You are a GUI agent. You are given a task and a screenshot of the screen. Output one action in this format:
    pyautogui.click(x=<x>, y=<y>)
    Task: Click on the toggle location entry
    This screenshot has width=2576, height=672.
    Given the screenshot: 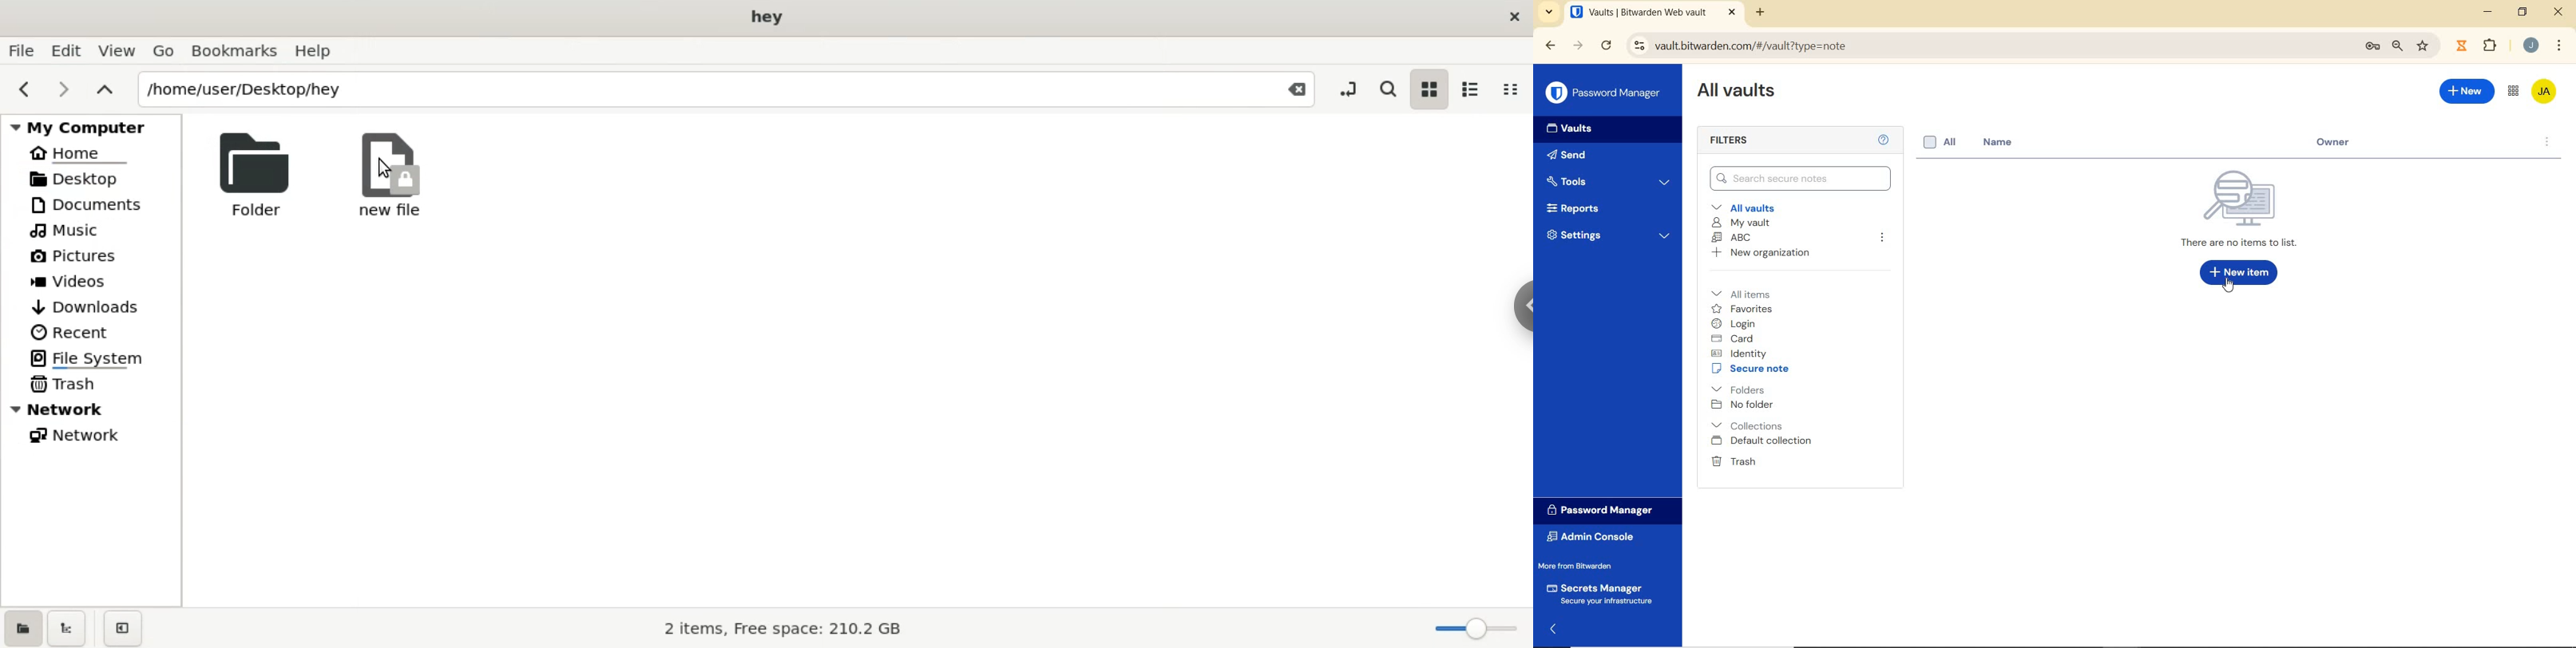 What is the action you would take?
    pyautogui.click(x=1351, y=88)
    